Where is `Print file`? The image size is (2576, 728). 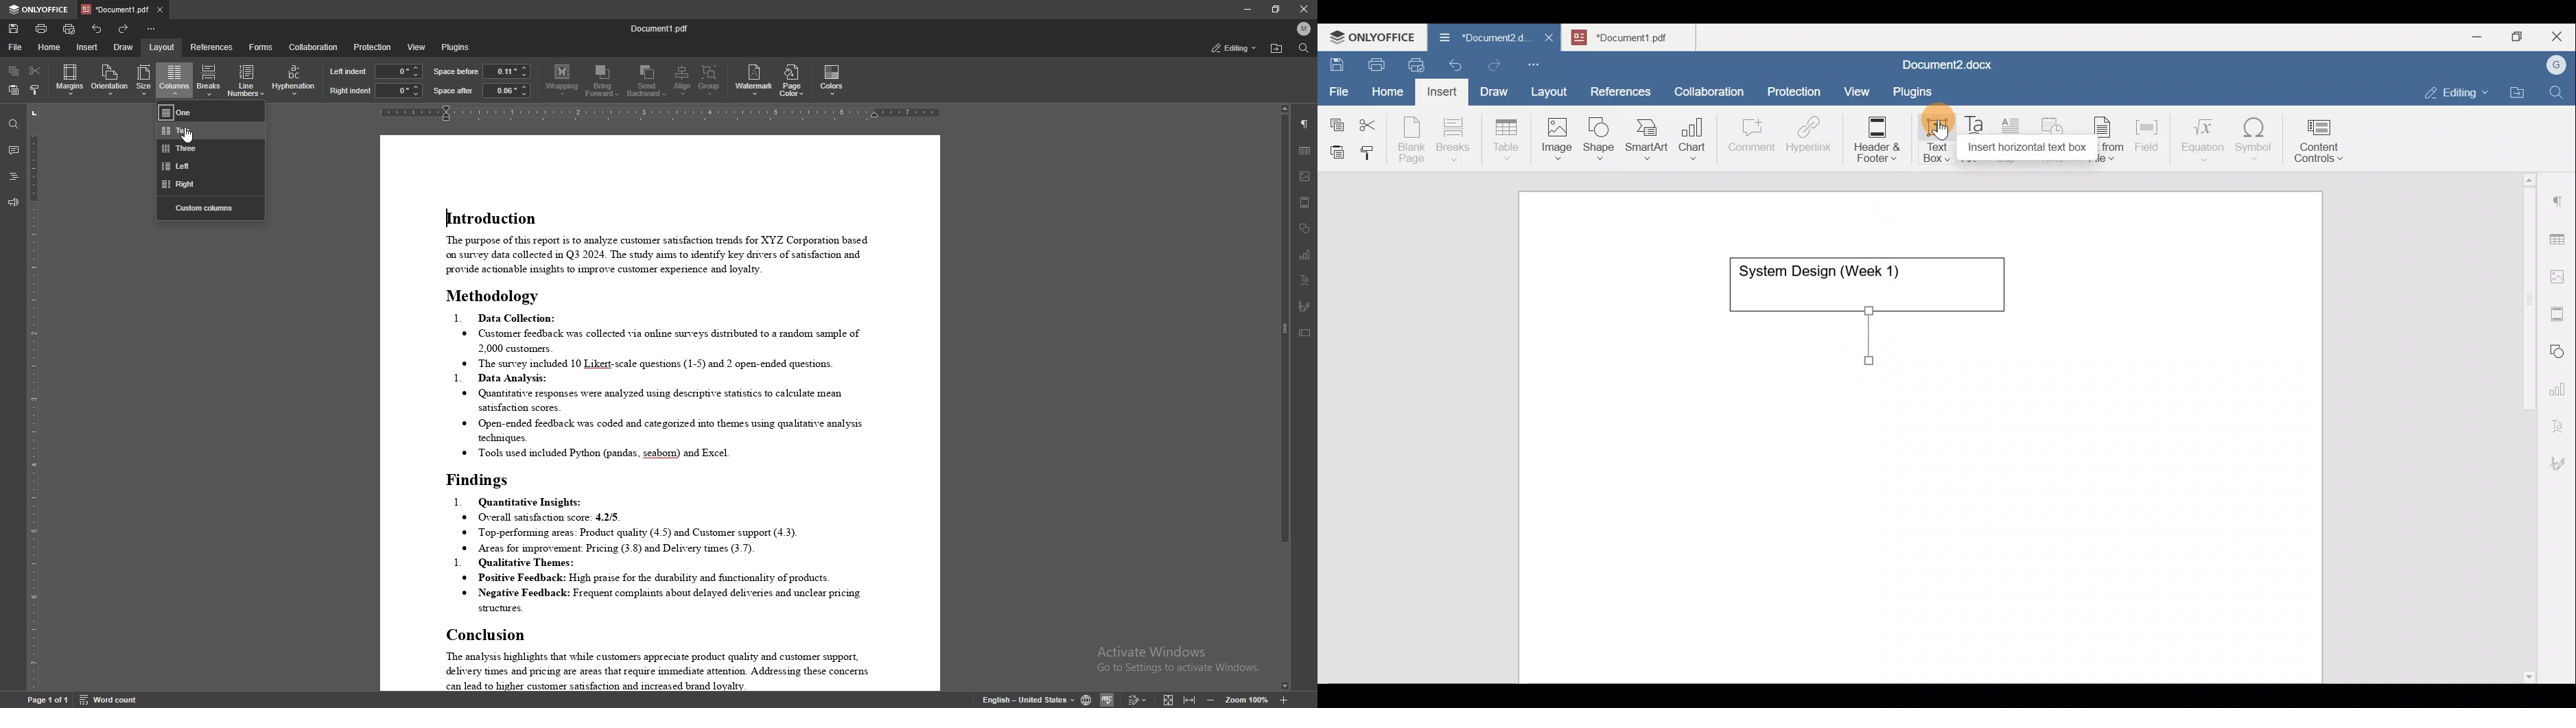 Print file is located at coordinates (1374, 62).